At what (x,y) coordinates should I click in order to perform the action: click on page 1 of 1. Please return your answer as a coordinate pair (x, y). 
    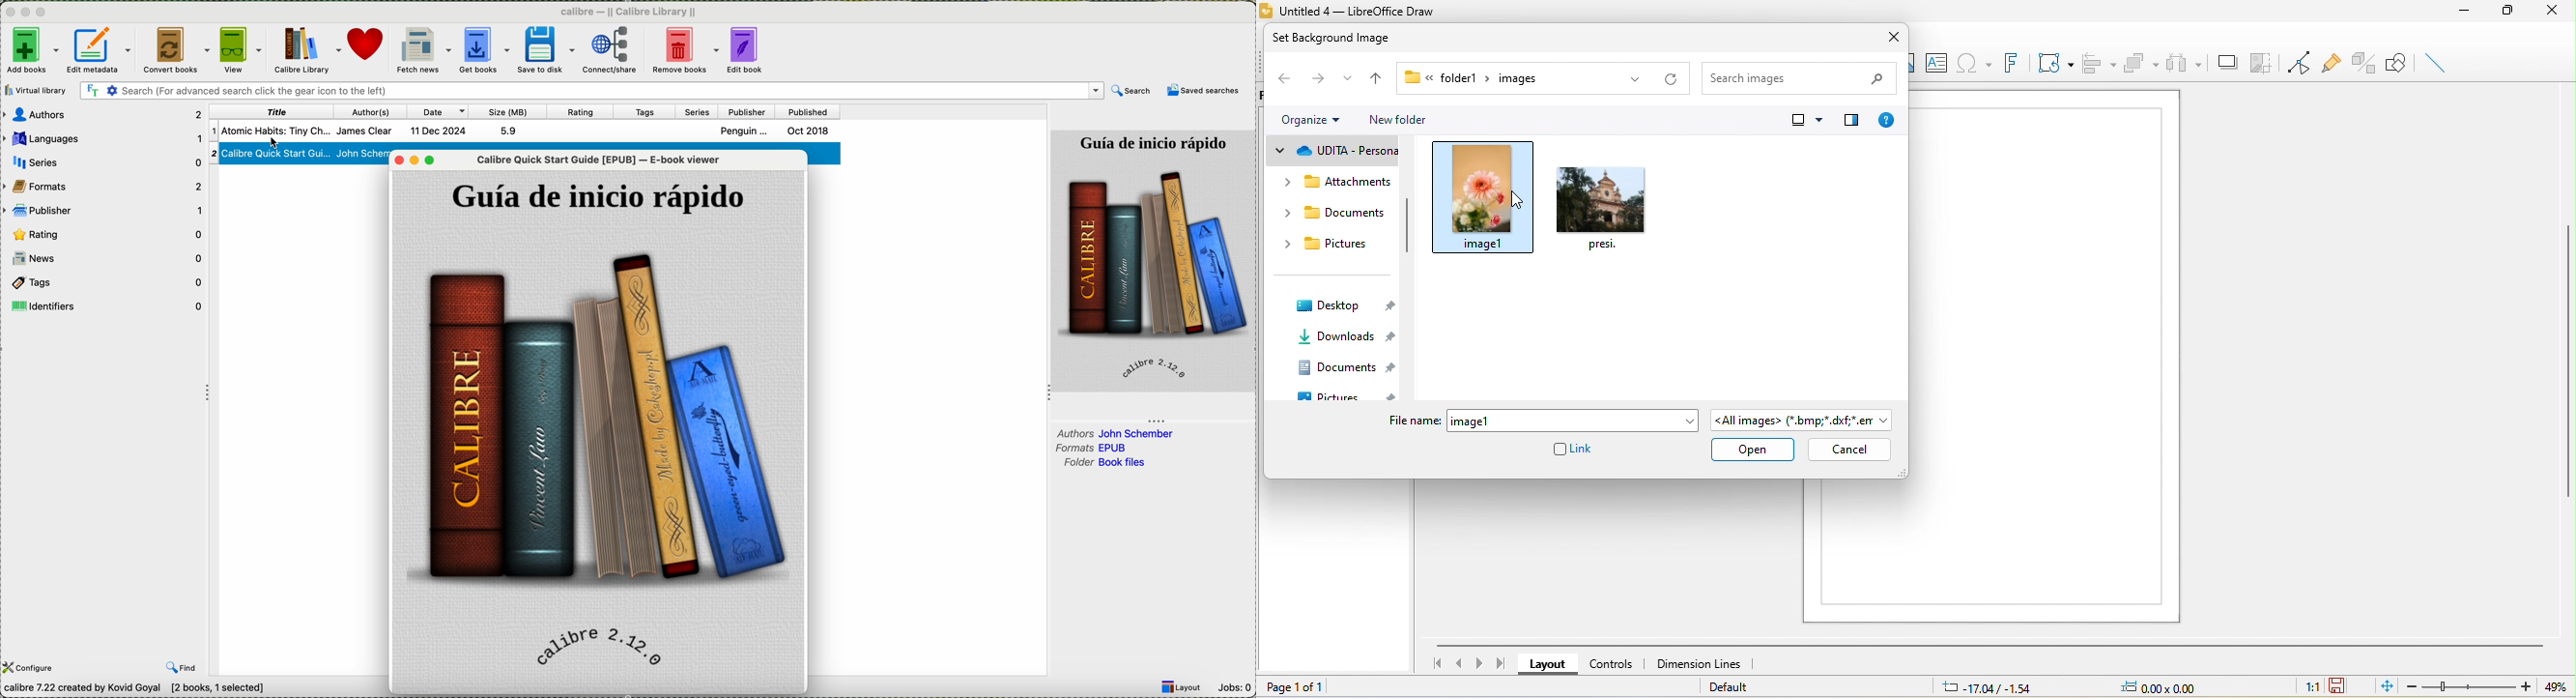
    Looking at the image, I should click on (1304, 687).